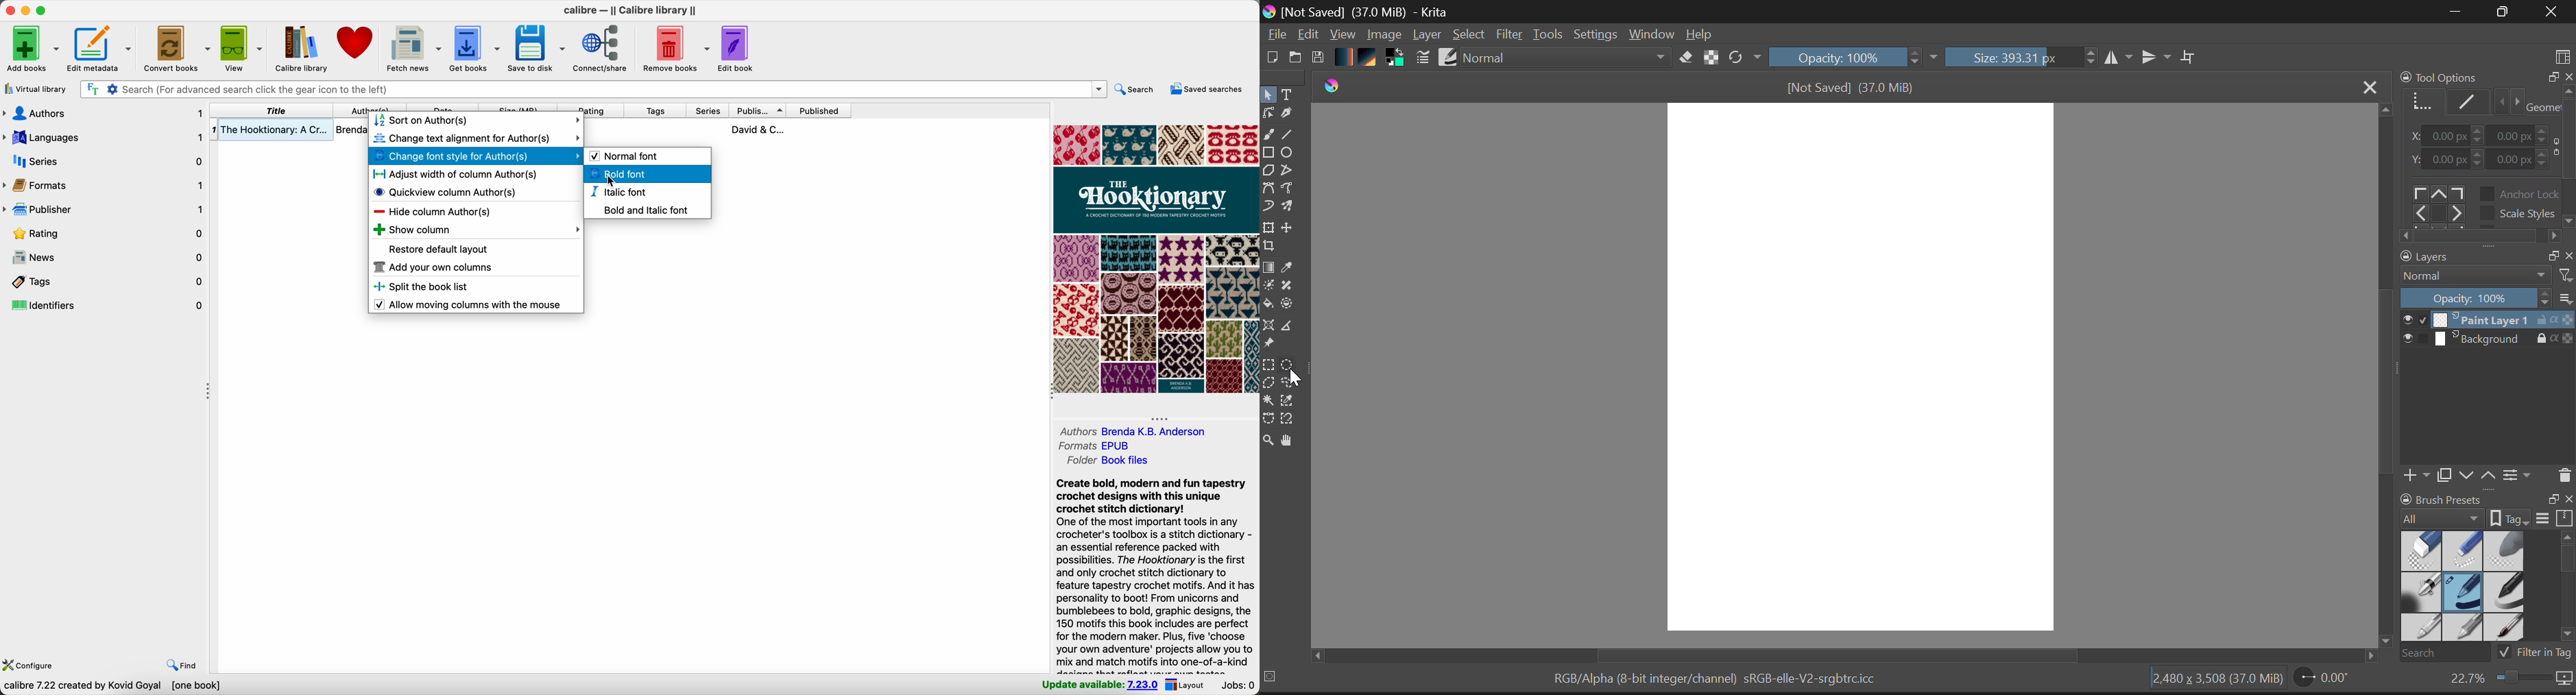 This screenshot has width=2576, height=700. Describe the element at coordinates (1268, 206) in the screenshot. I see `Dynamic Brush Tool` at that location.